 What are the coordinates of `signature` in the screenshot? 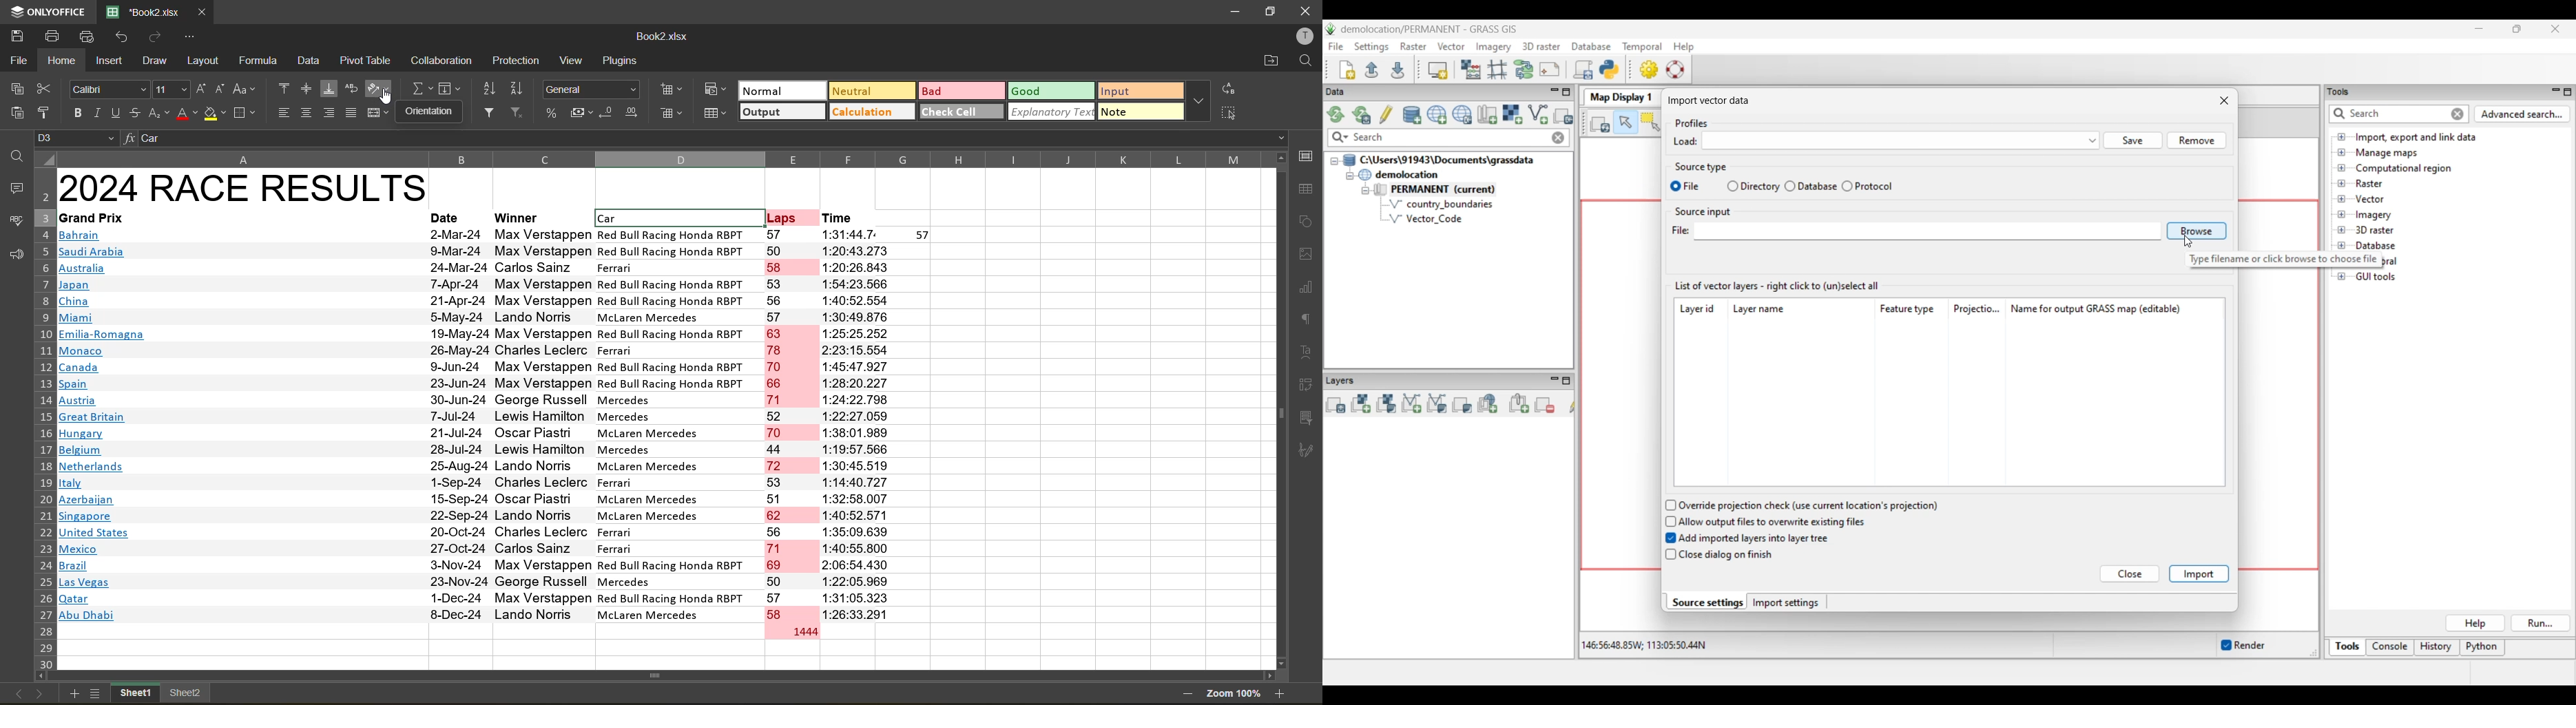 It's located at (1307, 450).